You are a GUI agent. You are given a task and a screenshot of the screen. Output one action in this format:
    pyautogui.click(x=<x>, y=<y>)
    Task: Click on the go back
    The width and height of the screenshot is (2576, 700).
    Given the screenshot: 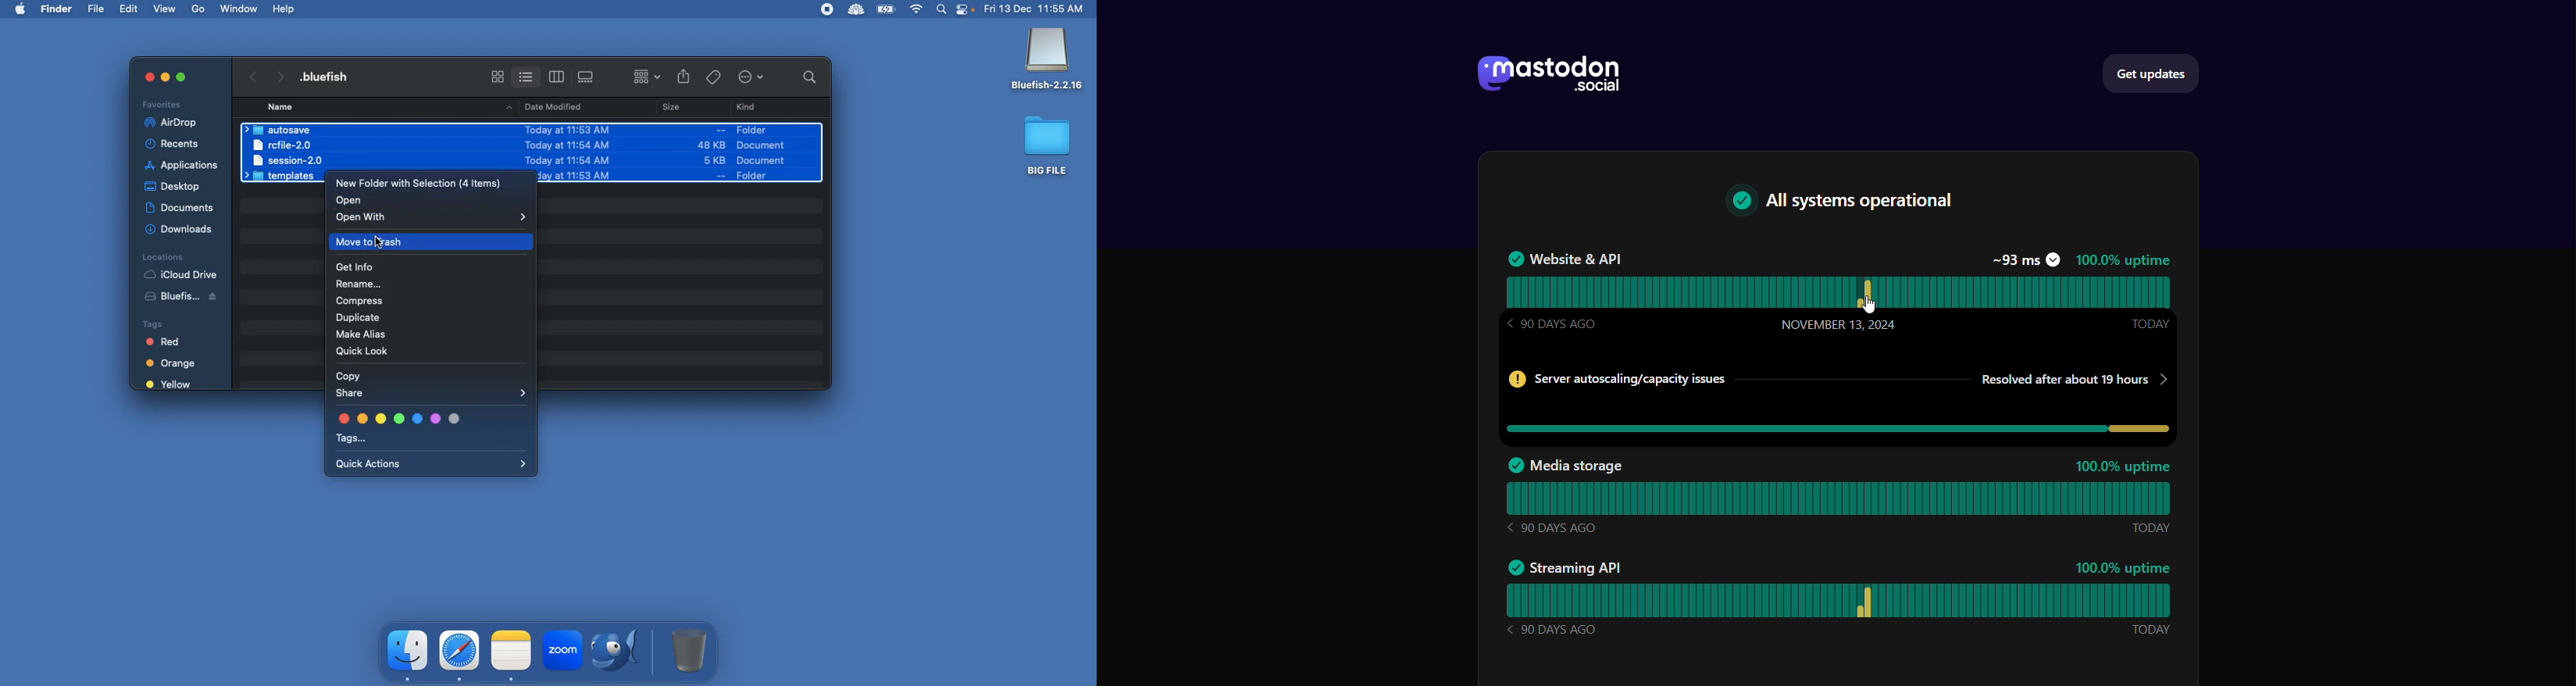 What is the action you would take?
    pyautogui.click(x=251, y=75)
    